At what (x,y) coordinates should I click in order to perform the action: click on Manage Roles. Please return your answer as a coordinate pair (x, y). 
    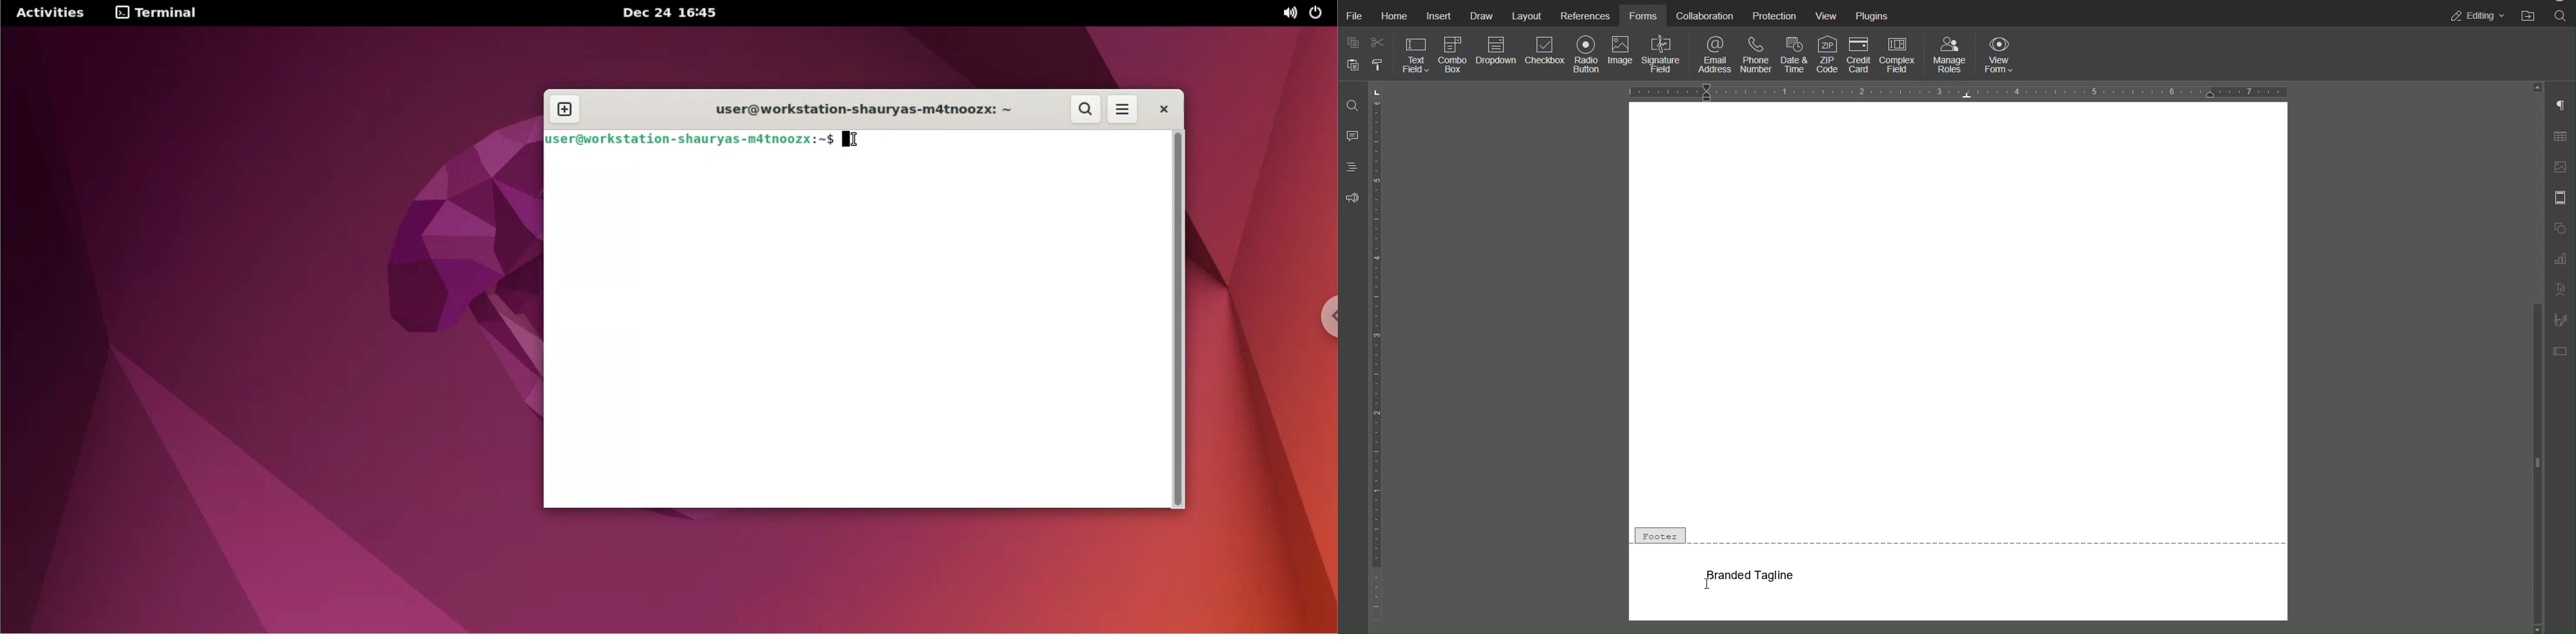
    Looking at the image, I should click on (1950, 54).